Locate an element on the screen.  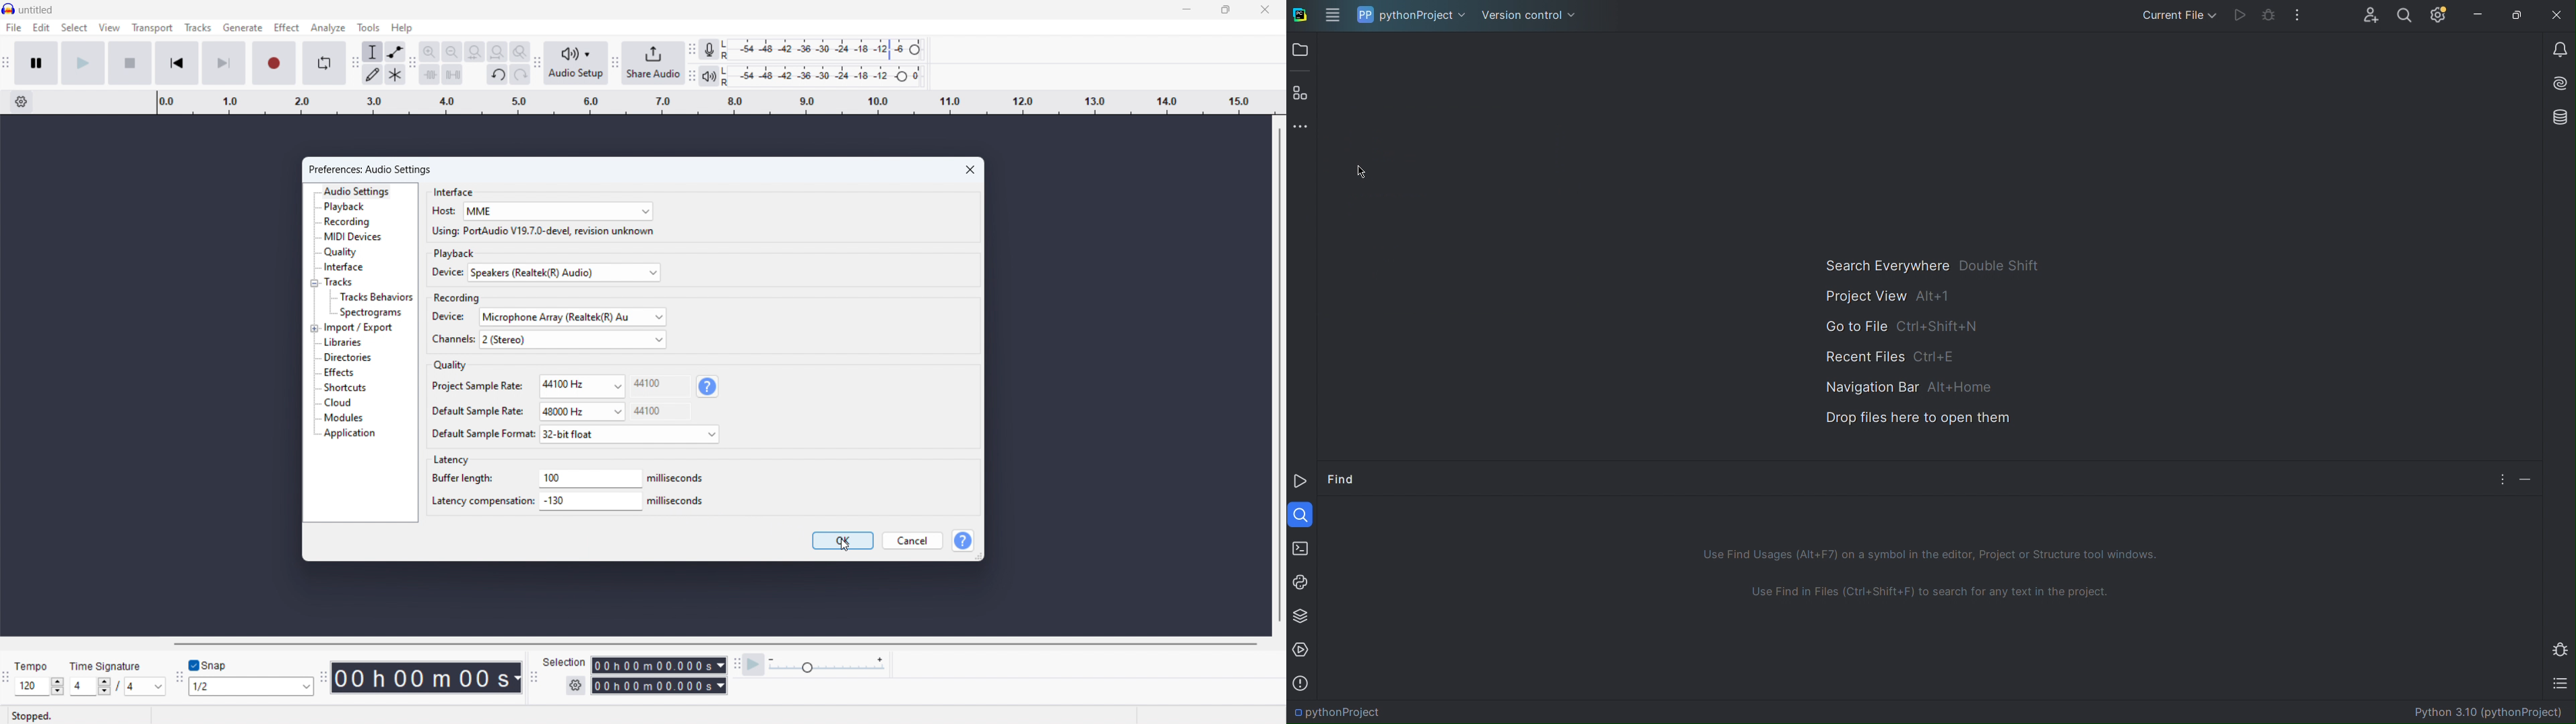
effects is located at coordinates (338, 373).